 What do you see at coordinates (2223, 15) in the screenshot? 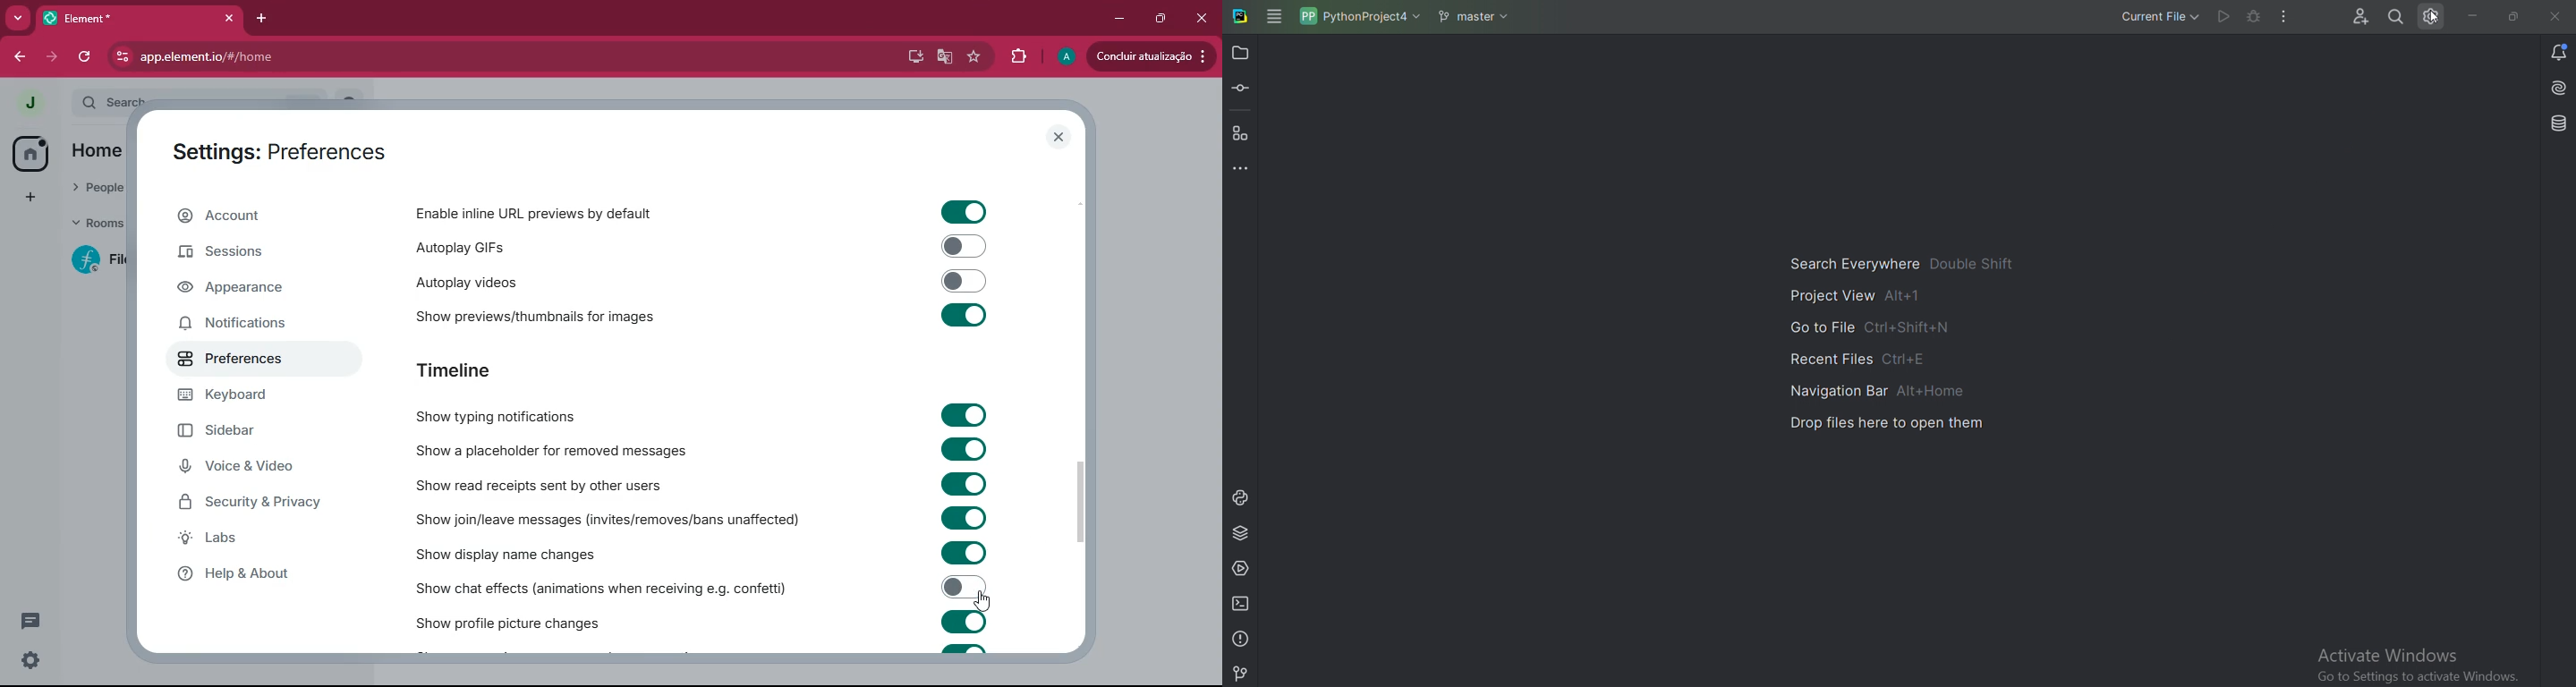
I see `Run` at bounding box center [2223, 15].